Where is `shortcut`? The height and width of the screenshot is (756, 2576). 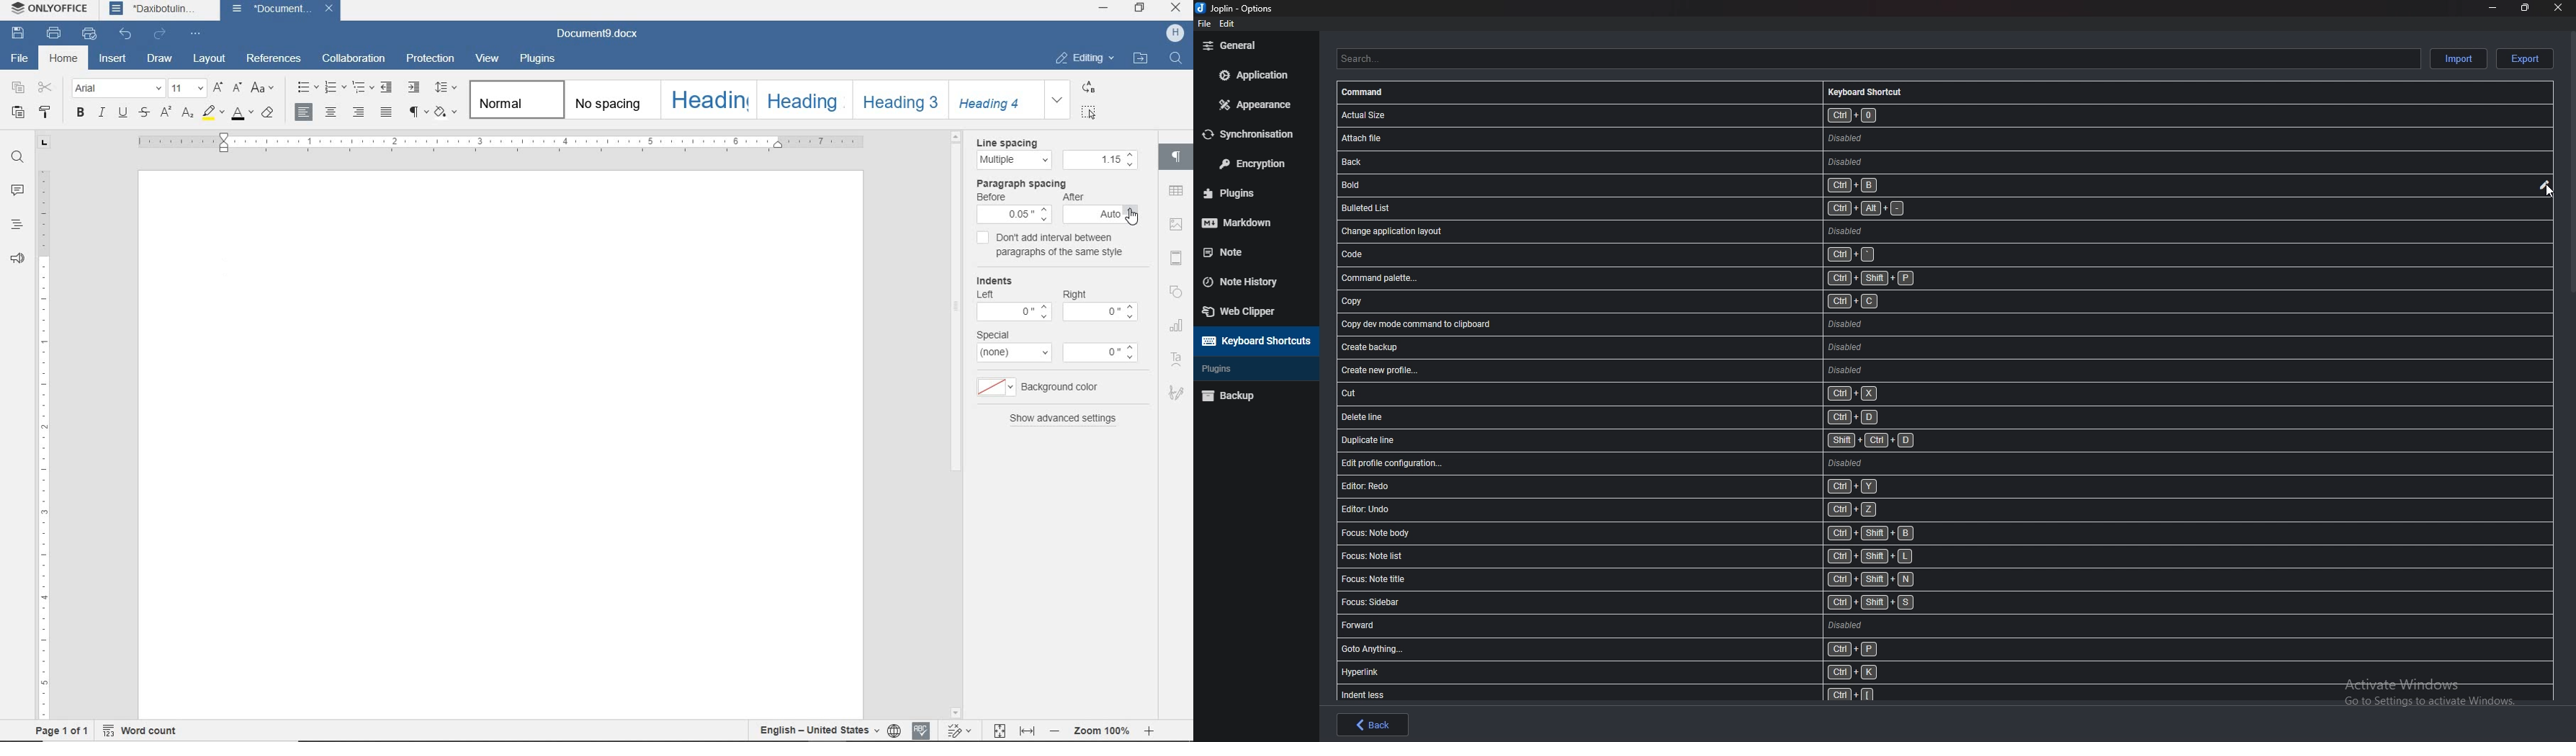
shortcut is located at coordinates (1632, 255).